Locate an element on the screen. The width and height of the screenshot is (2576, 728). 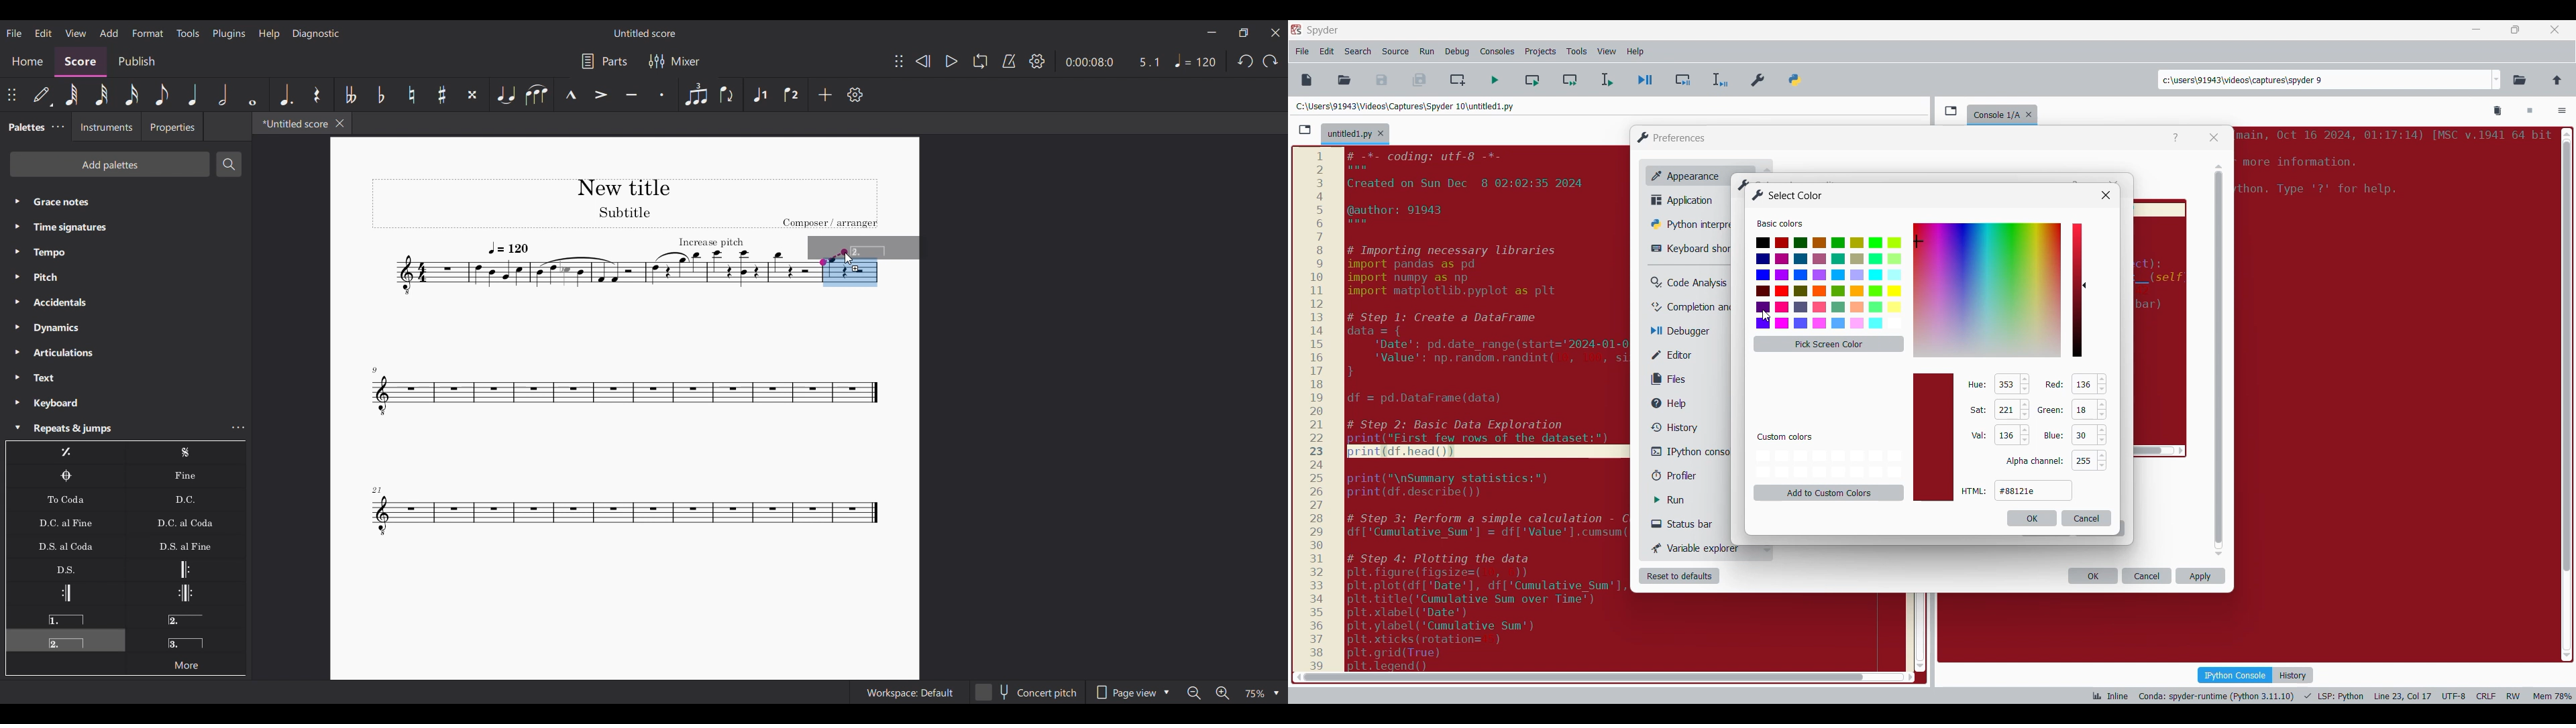
Accidentals is located at coordinates (125, 302).